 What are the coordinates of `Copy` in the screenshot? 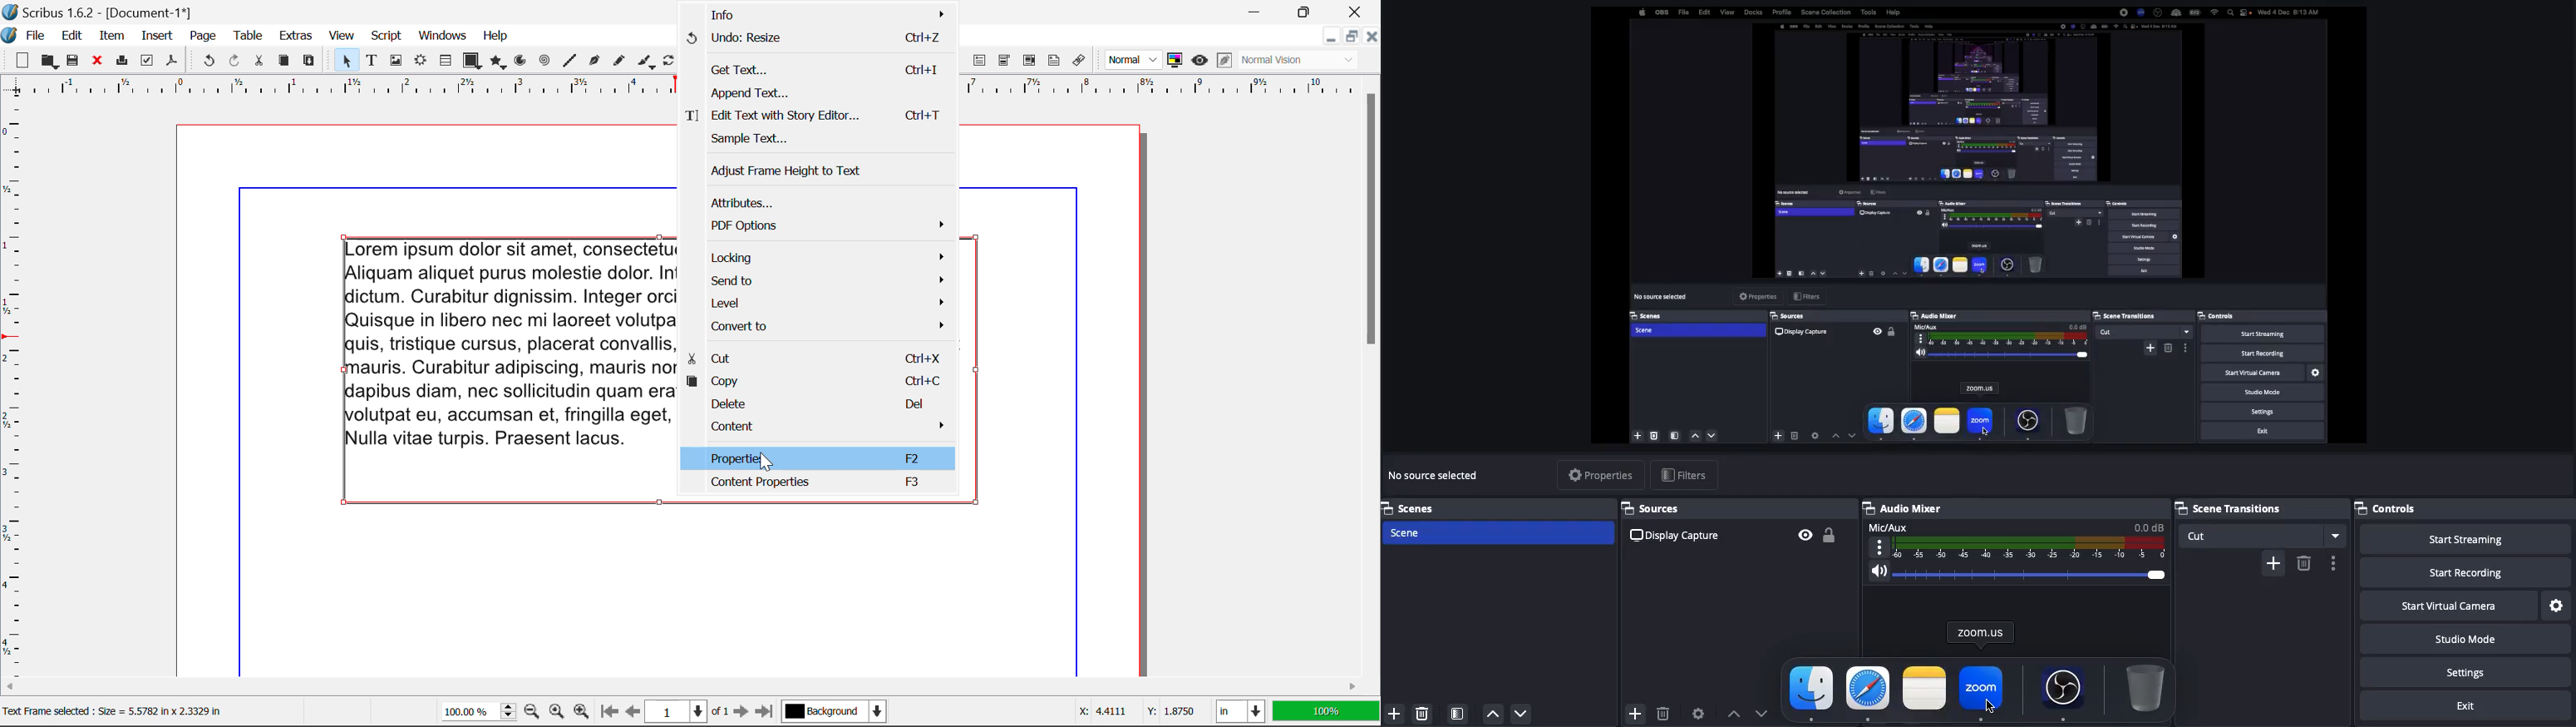 It's located at (817, 379).